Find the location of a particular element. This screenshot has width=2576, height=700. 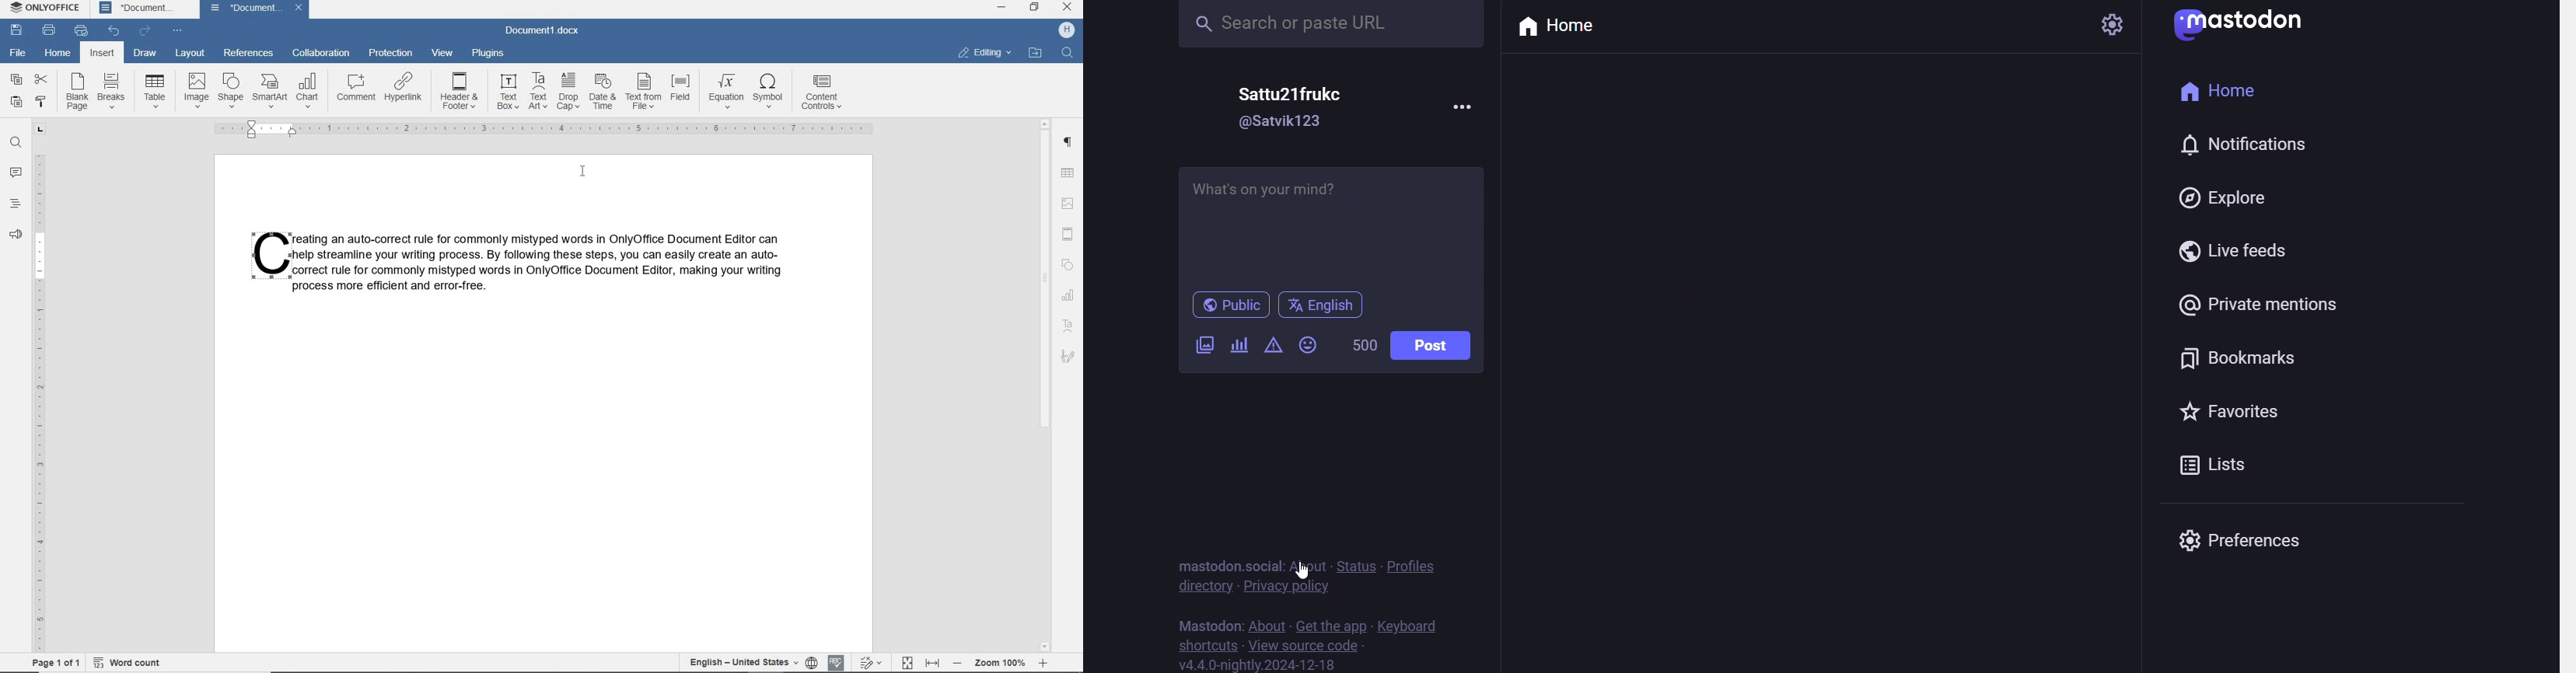

drop cap added is located at coordinates (266, 256).